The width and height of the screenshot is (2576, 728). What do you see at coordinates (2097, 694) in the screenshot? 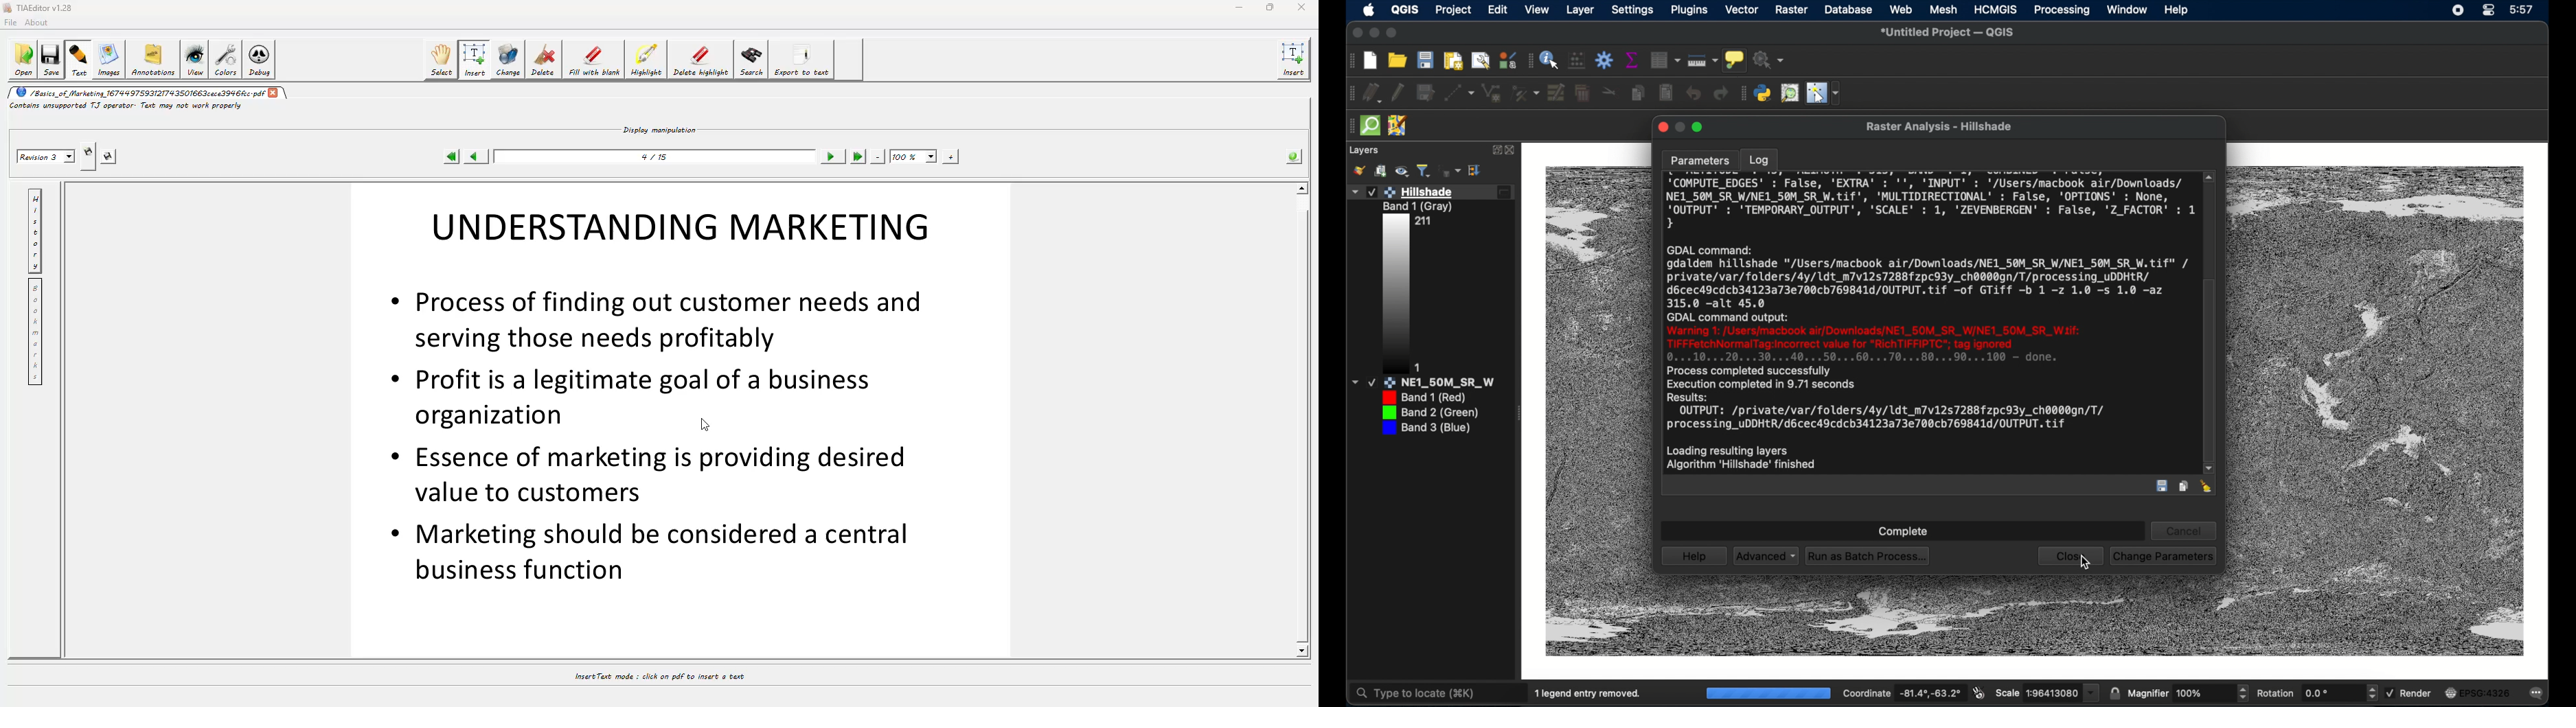
I see `Drop down menu` at bounding box center [2097, 694].